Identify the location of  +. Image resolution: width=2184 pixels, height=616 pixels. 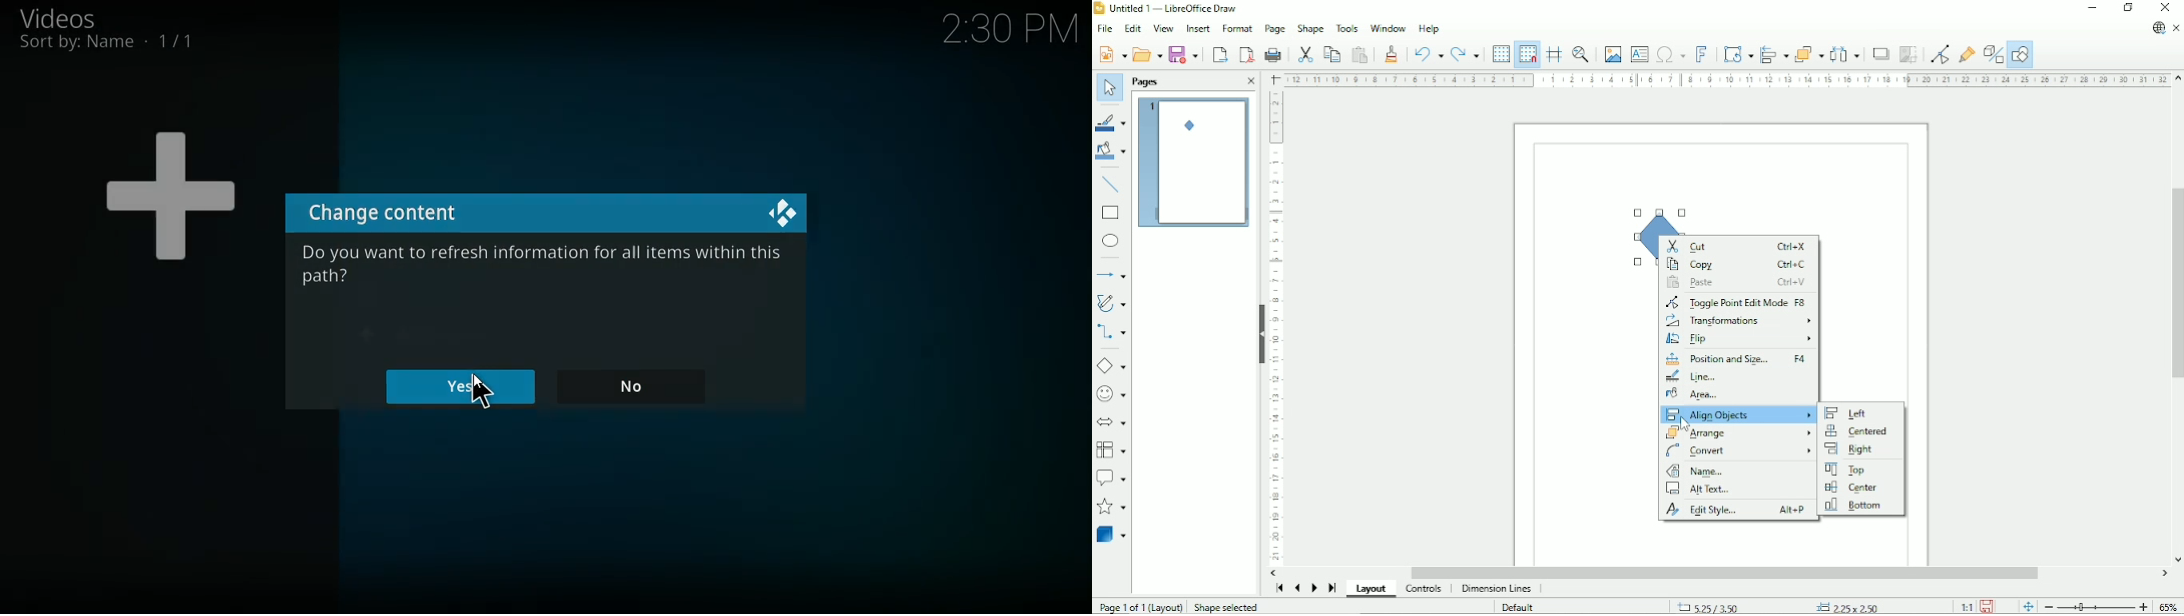
(173, 189).